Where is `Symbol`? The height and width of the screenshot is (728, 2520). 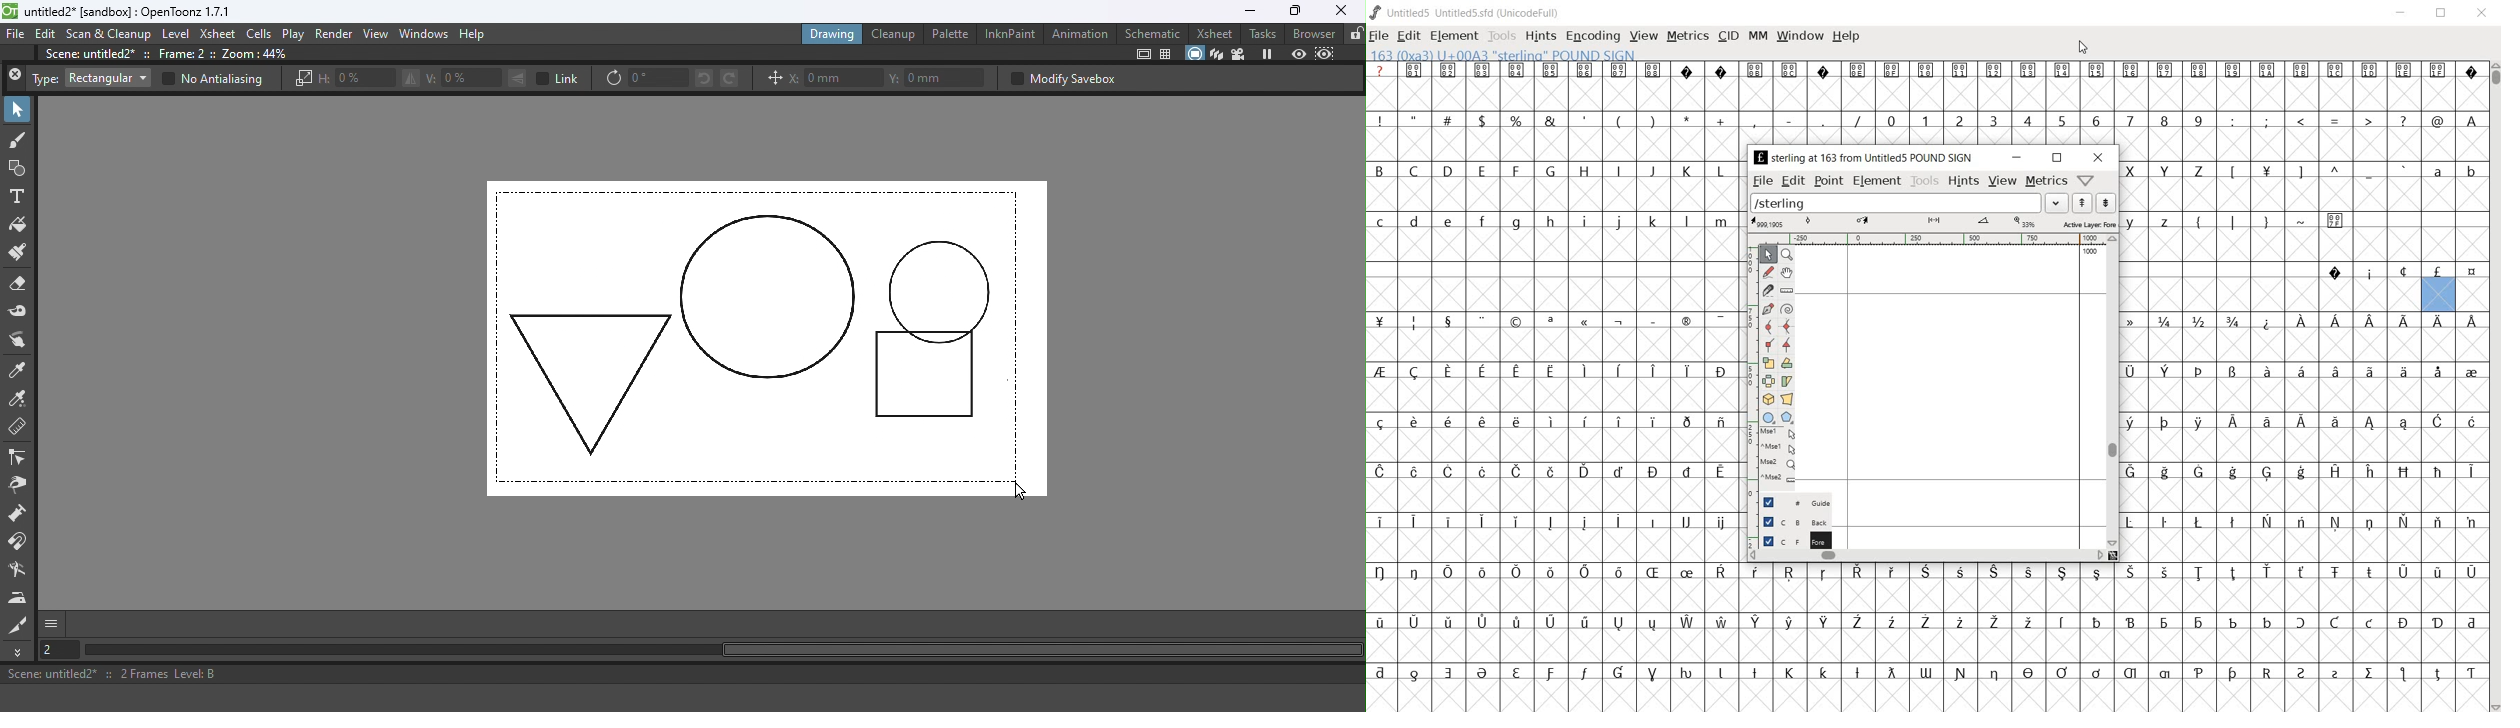 Symbol is located at coordinates (2471, 371).